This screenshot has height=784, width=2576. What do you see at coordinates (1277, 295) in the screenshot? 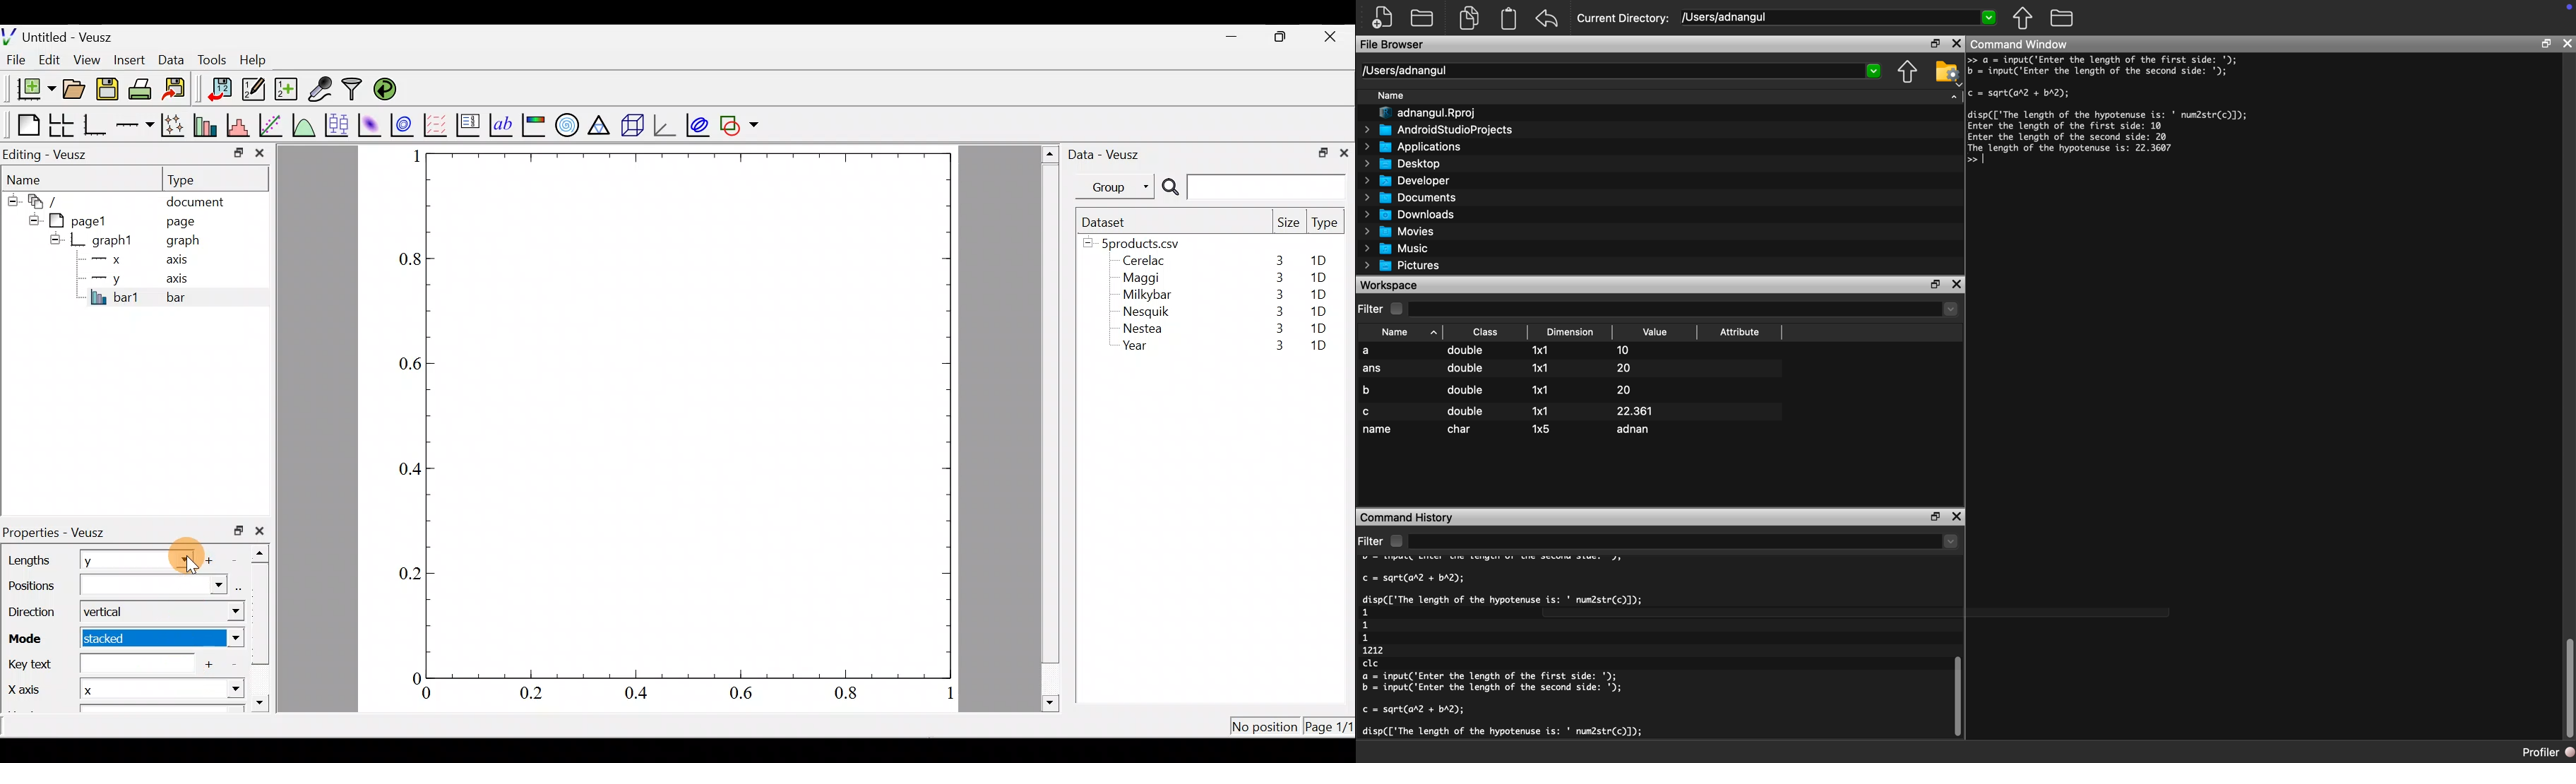
I see `3` at bounding box center [1277, 295].